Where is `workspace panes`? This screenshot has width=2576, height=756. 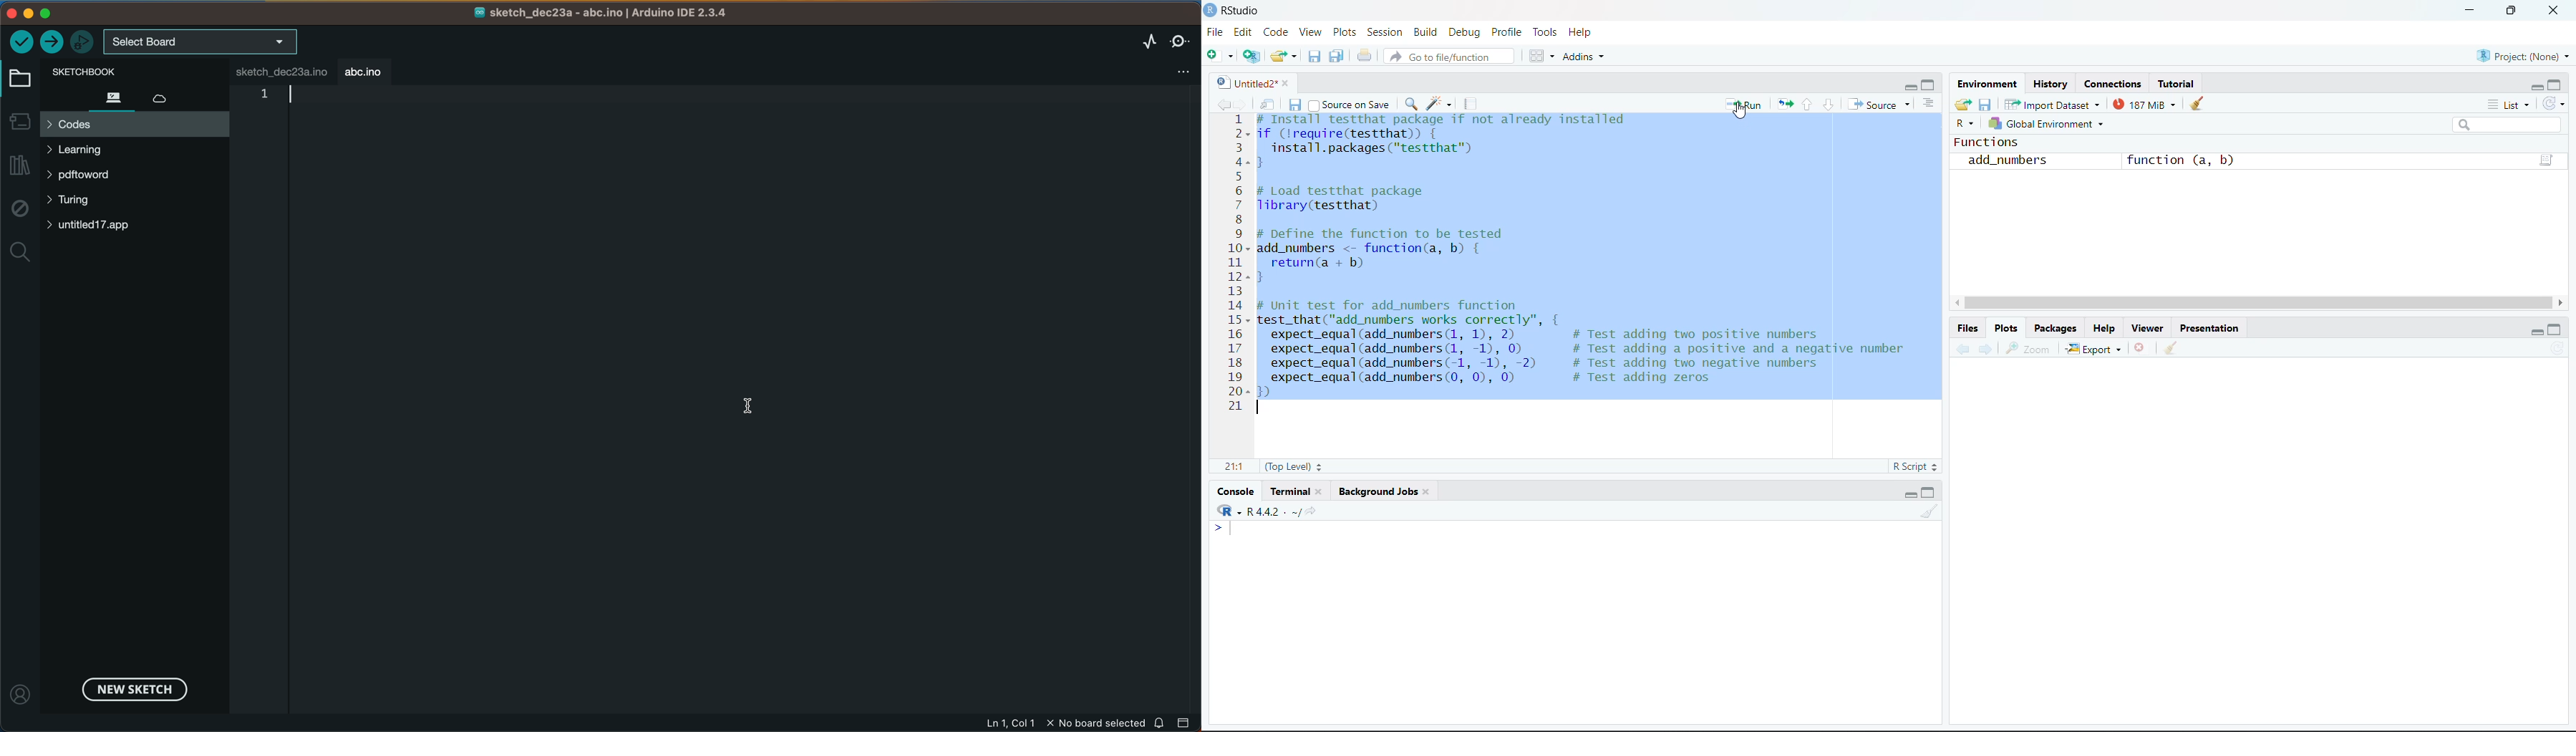 workspace panes is located at coordinates (1541, 57).